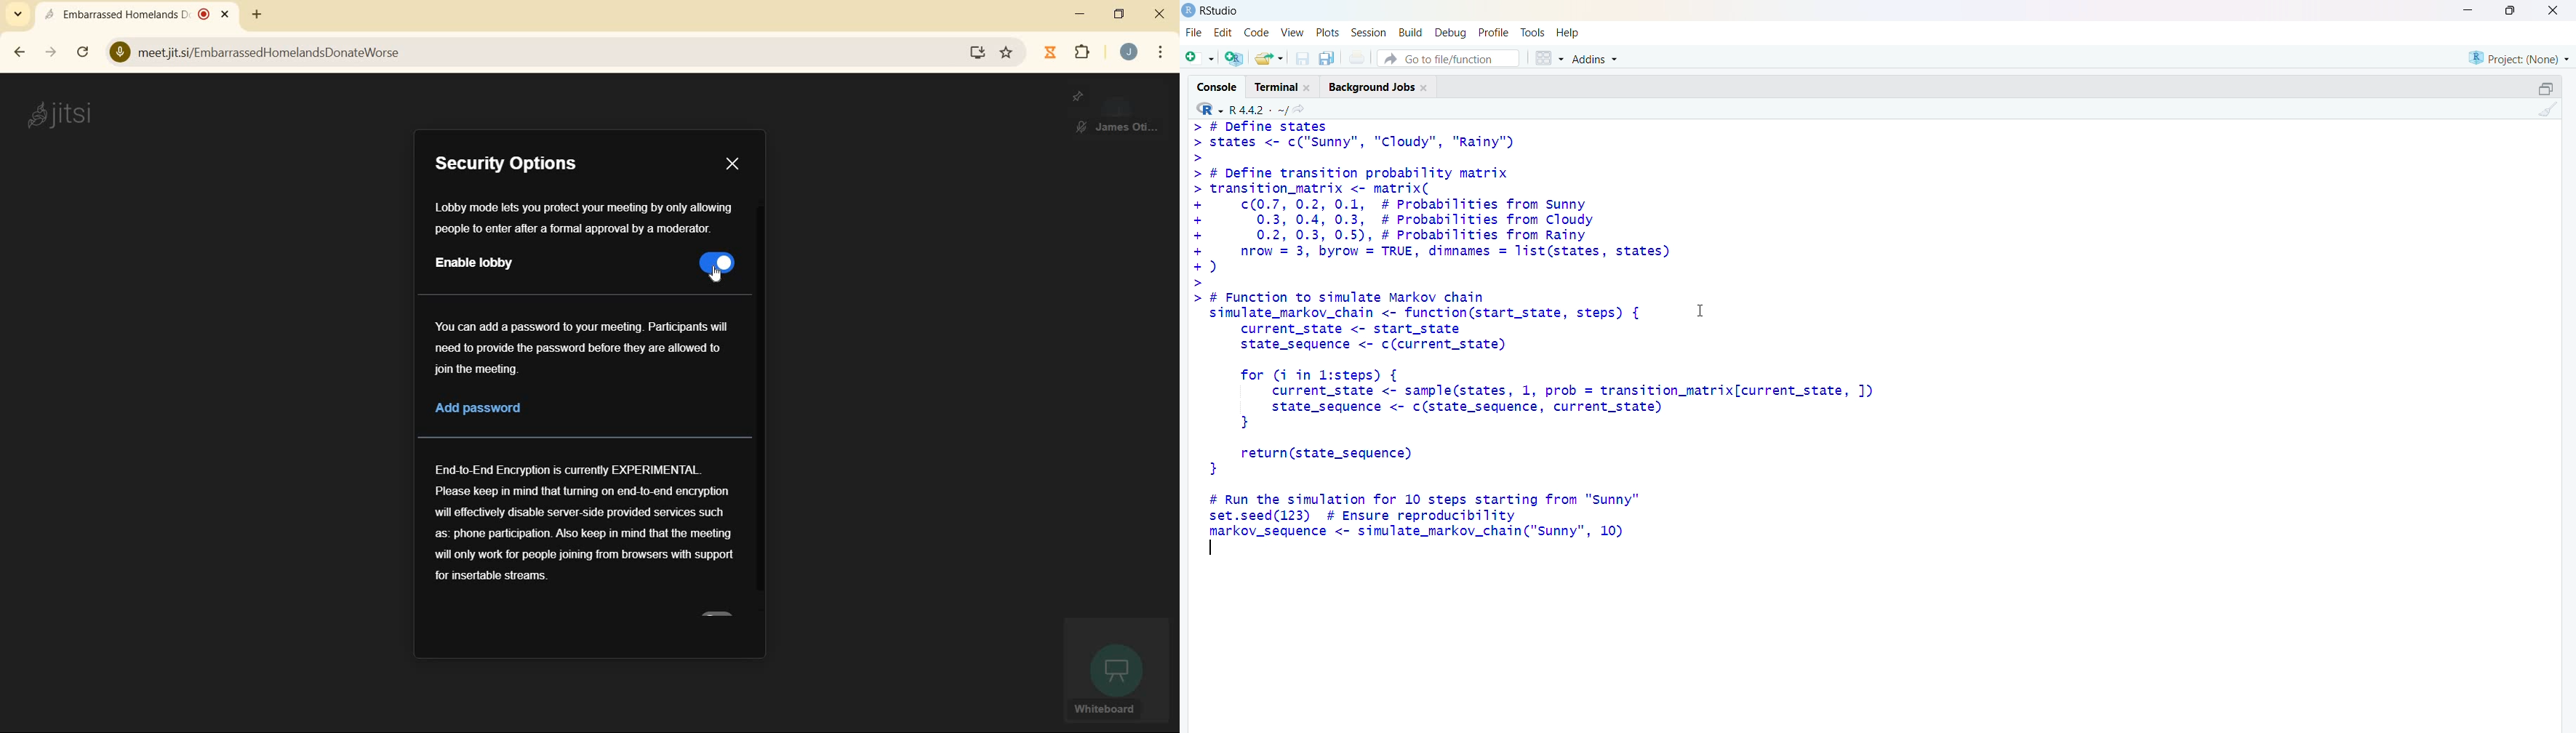 The image size is (2576, 756). I want to click on workspace panes, so click(1548, 60).